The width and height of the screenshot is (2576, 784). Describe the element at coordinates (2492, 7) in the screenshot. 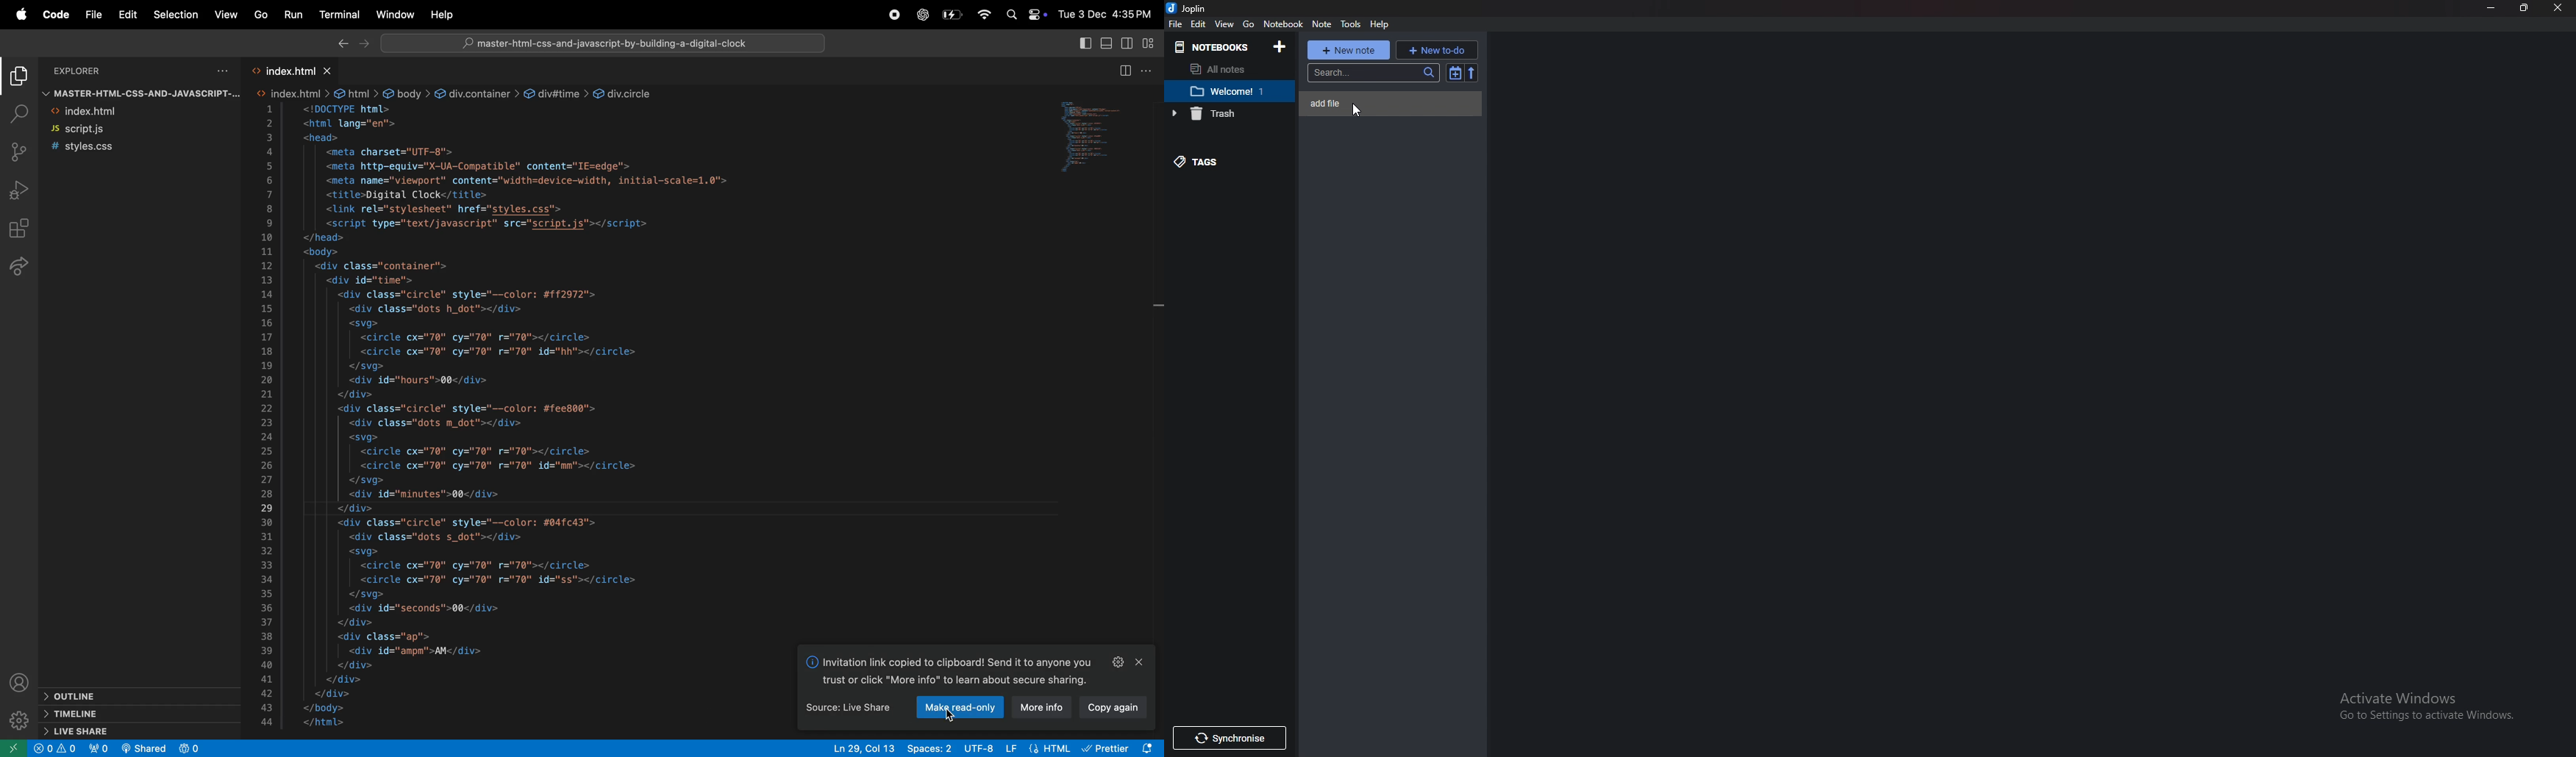

I see `Minimize` at that location.